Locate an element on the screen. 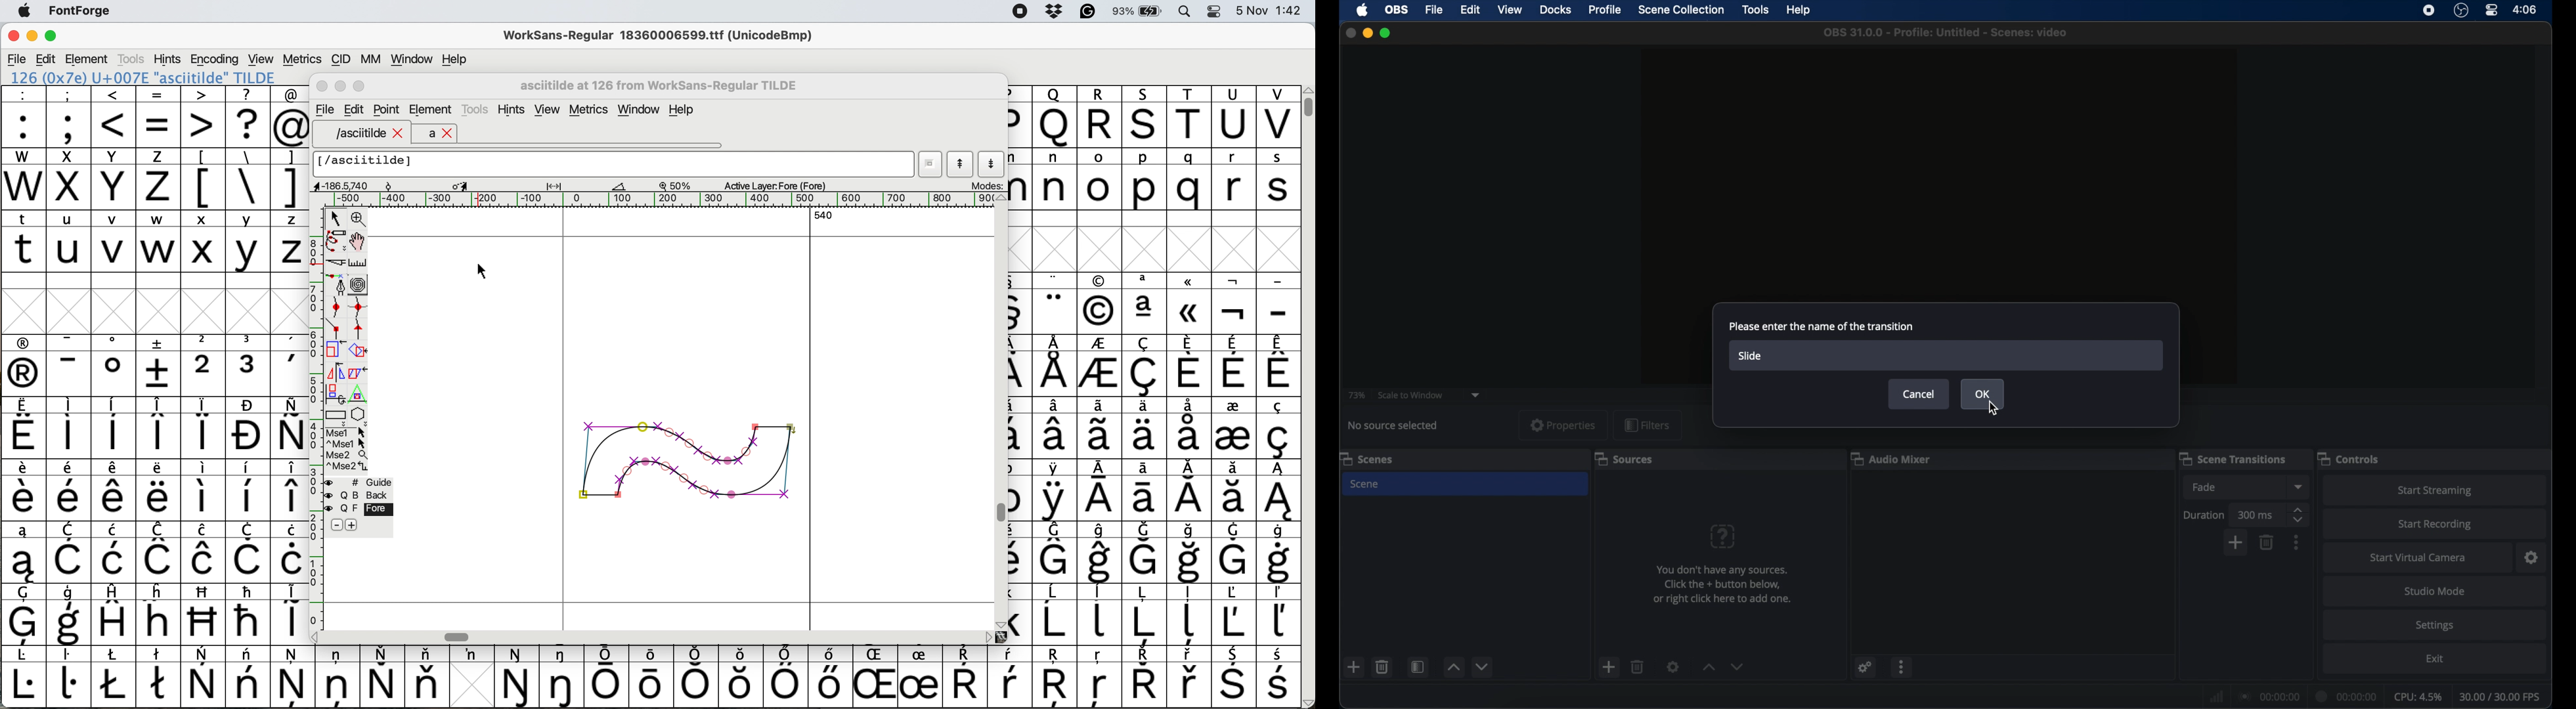 The image size is (2576, 728). start virtual camera is located at coordinates (2418, 558).